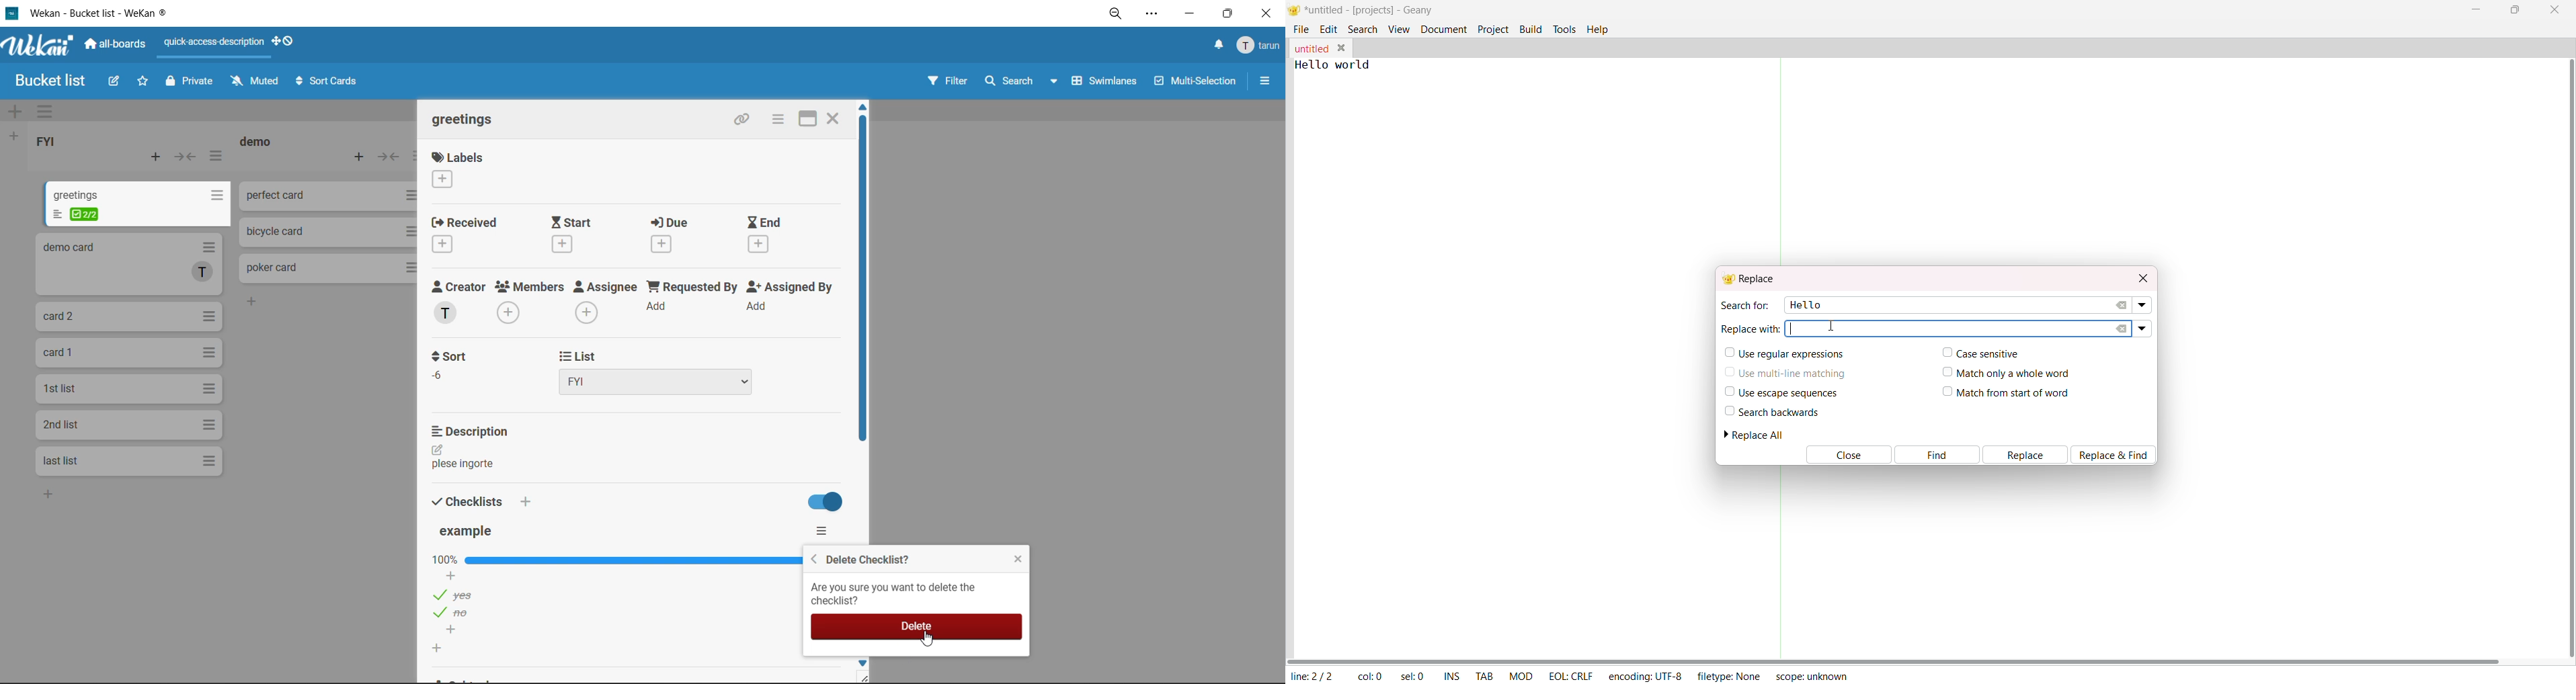 The height and width of the screenshot is (700, 2576). What do you see at coordinates (1229, 13) in the screenshot?
I see `maximize` at bounding box center [1229, 13].